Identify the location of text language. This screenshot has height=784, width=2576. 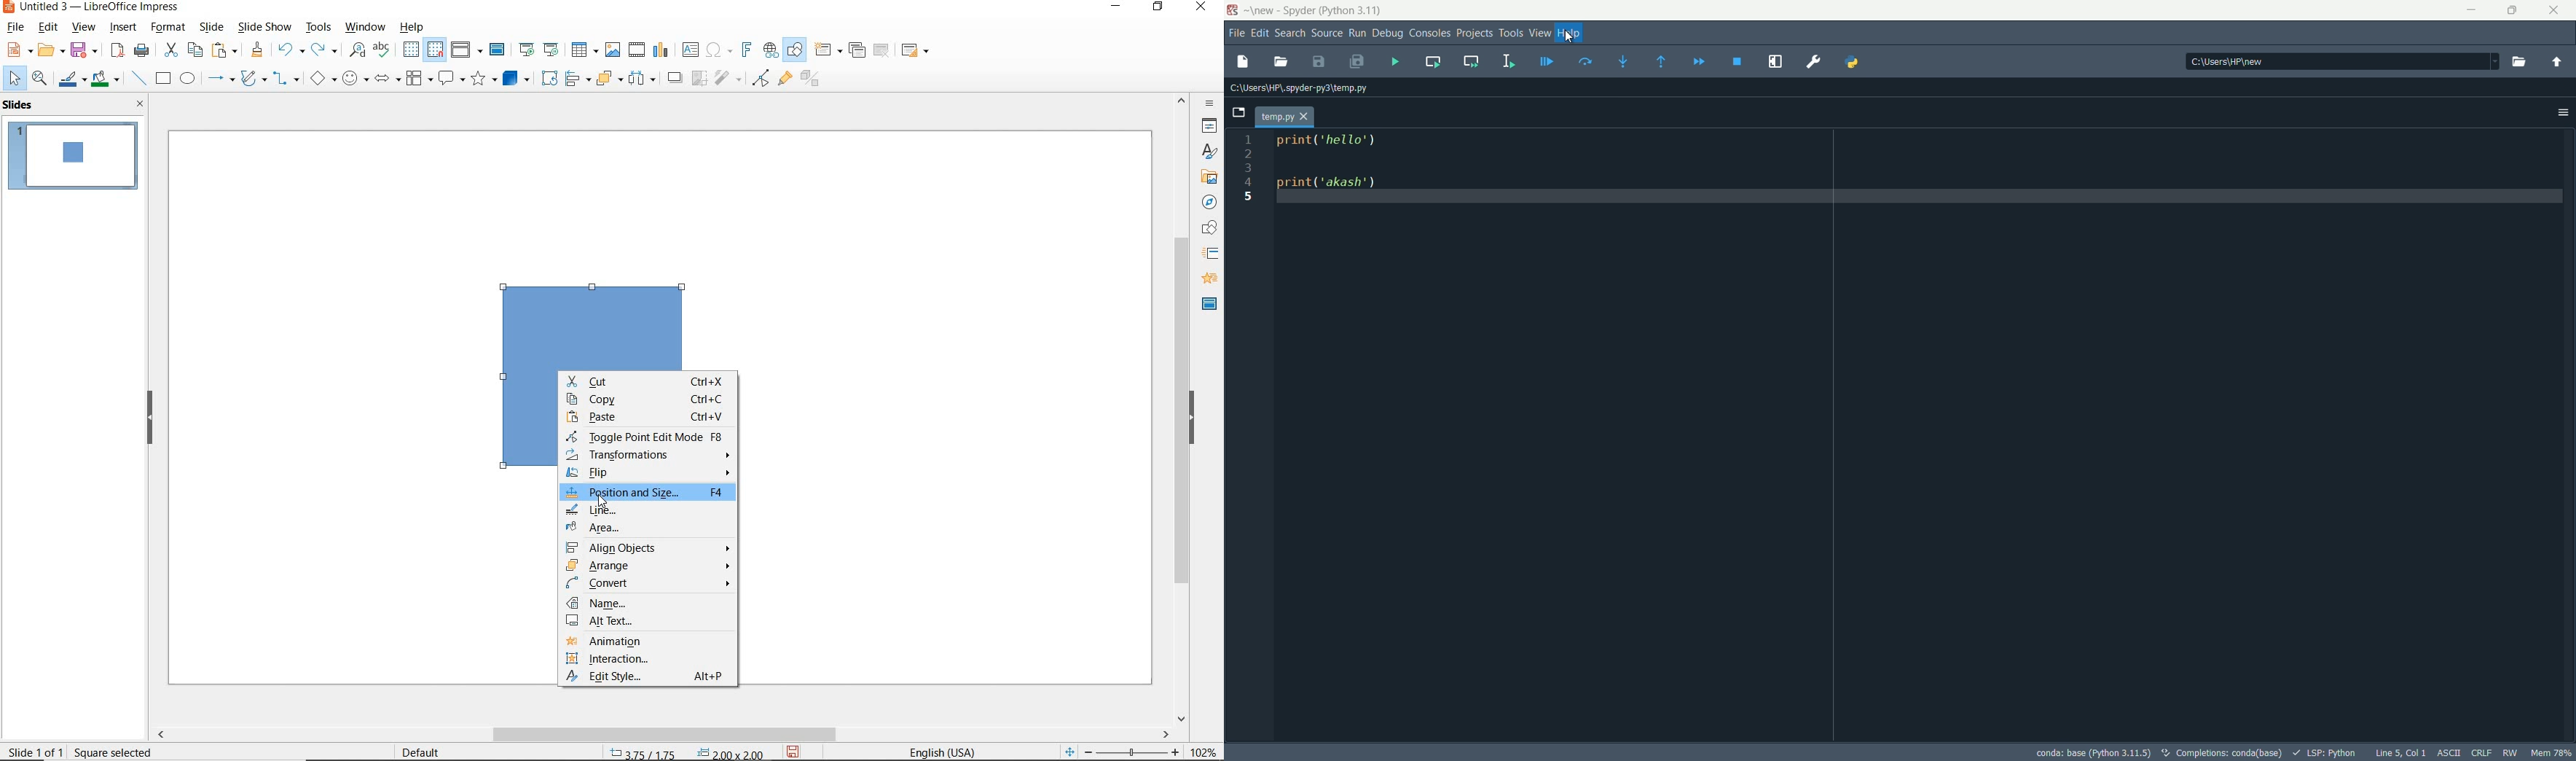
(946, 752).